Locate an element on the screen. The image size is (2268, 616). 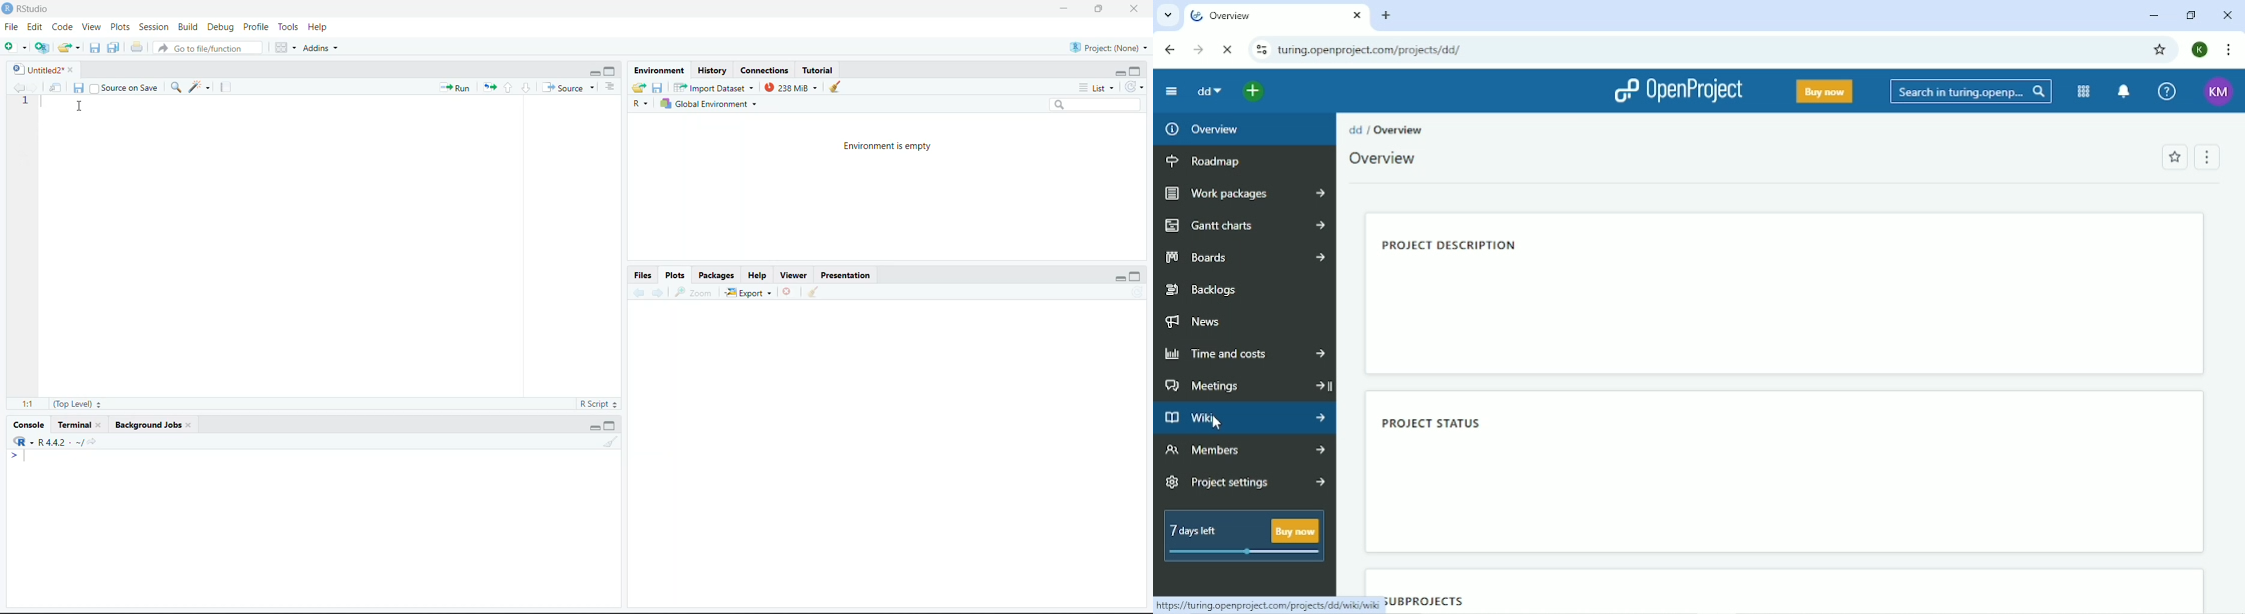
minimize is located at coordinates (594, 73).